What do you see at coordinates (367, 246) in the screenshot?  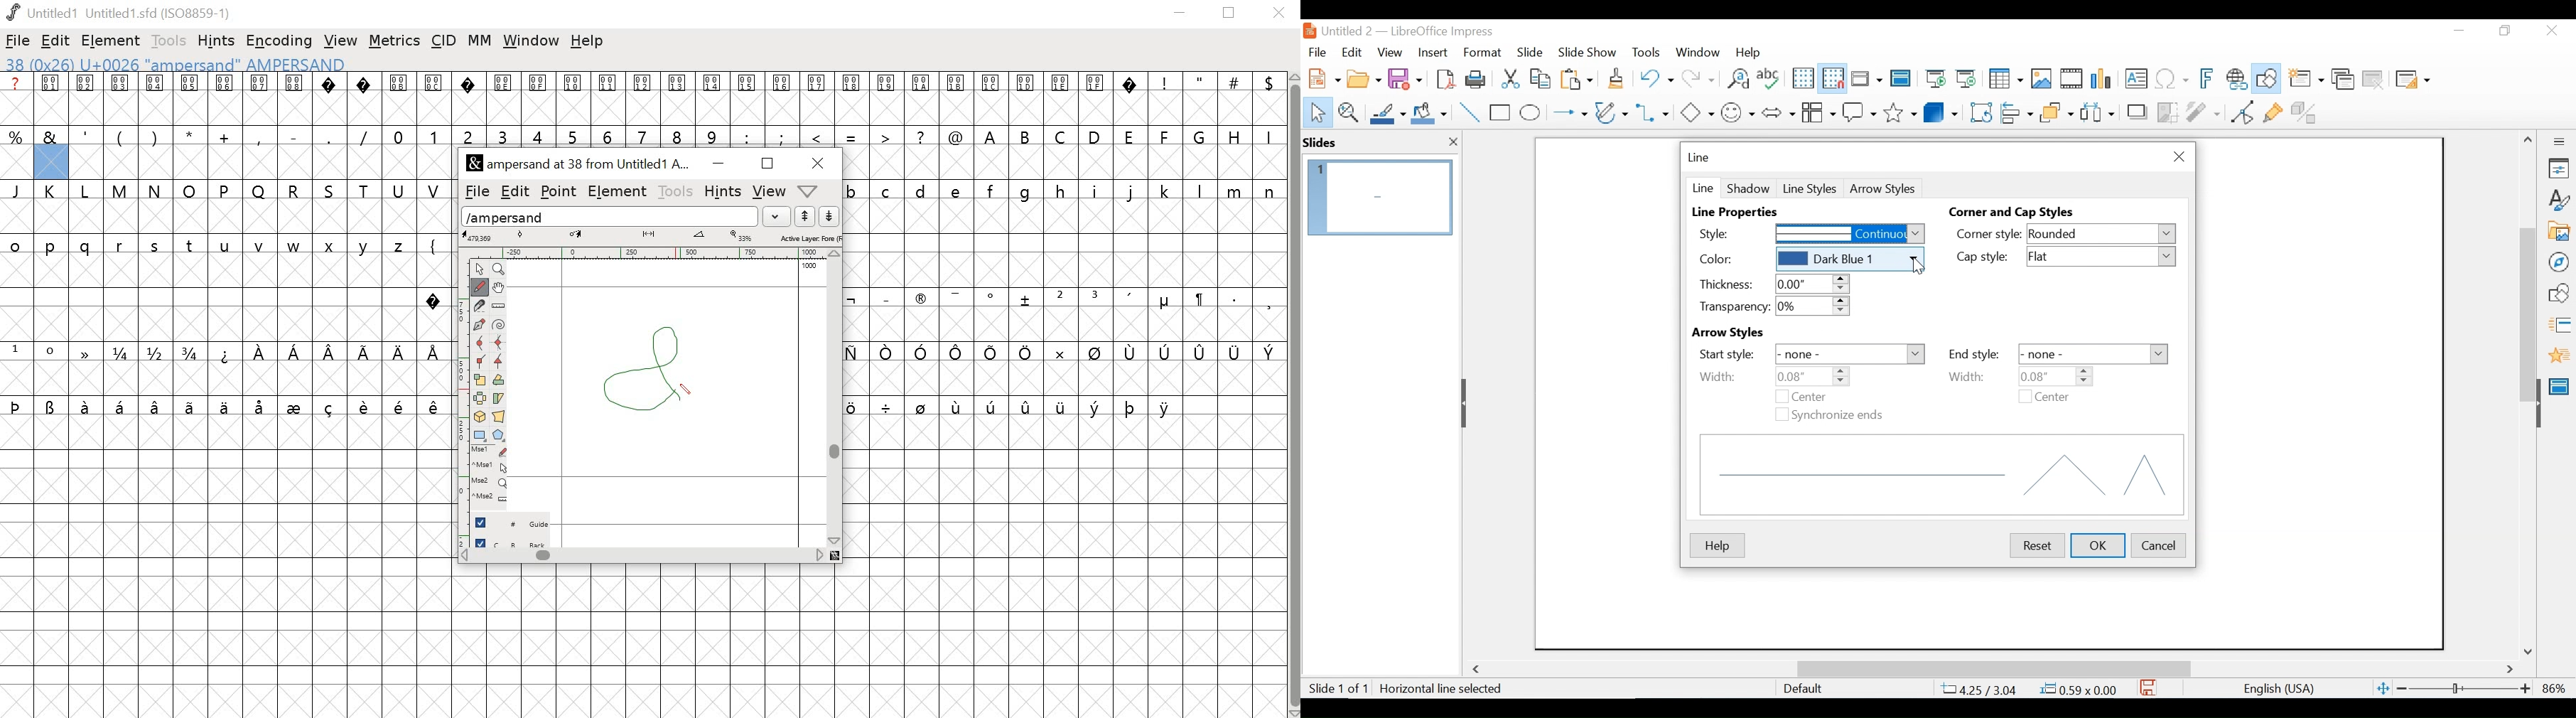 I see `y` at bounding box center [367, 246].